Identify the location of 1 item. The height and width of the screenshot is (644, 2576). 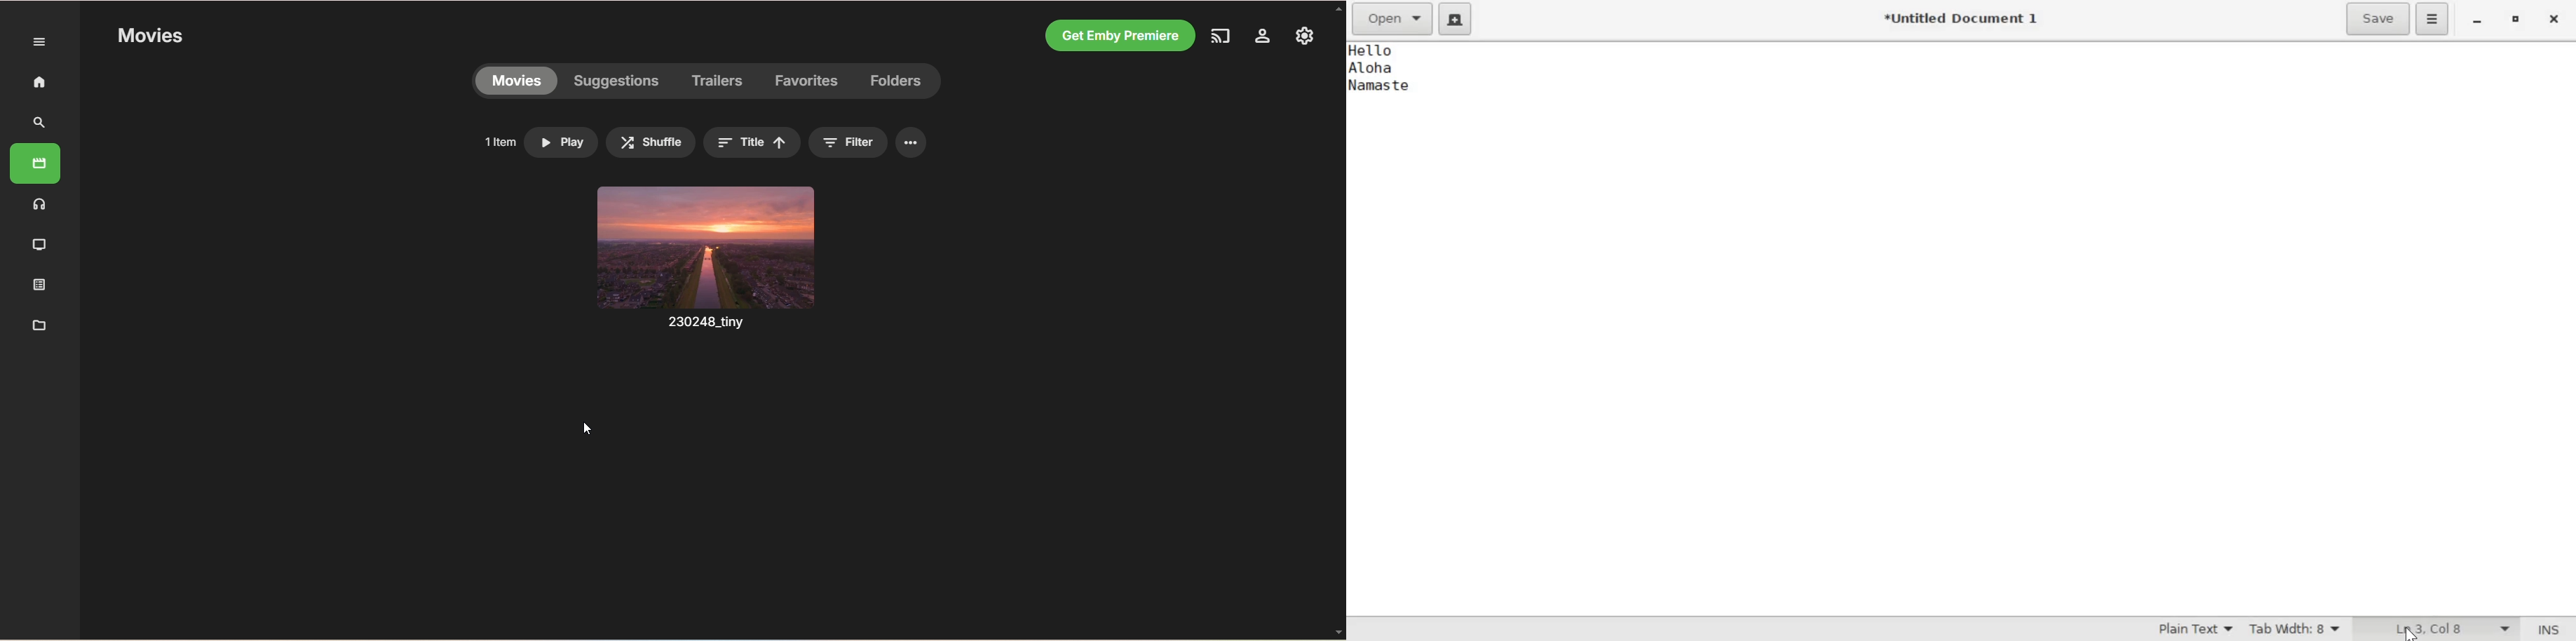
(497, 139).